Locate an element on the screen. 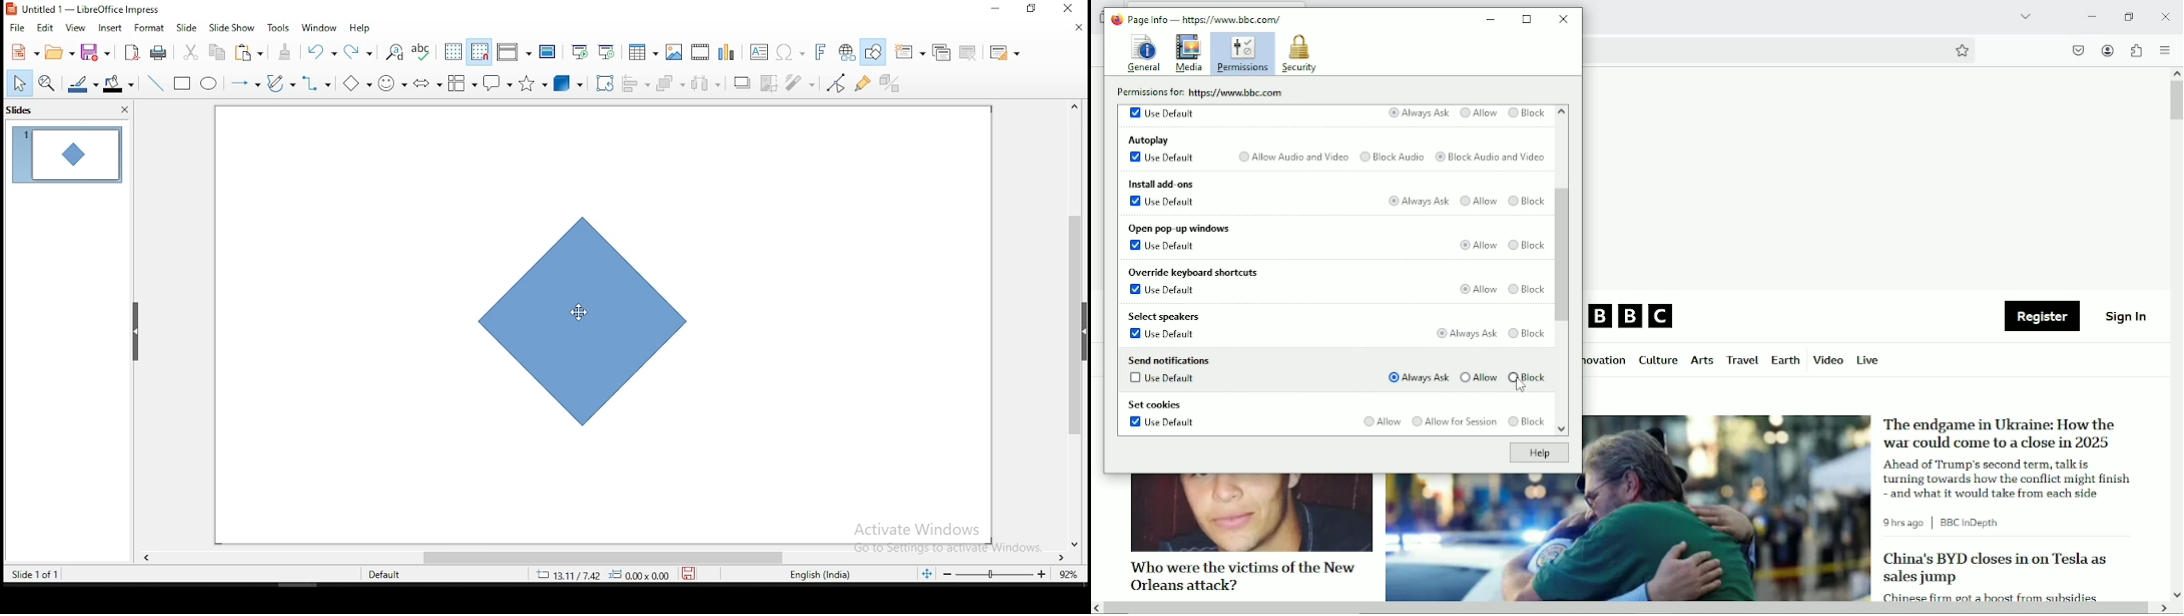  rectangle is located at coordinates (180, 82).